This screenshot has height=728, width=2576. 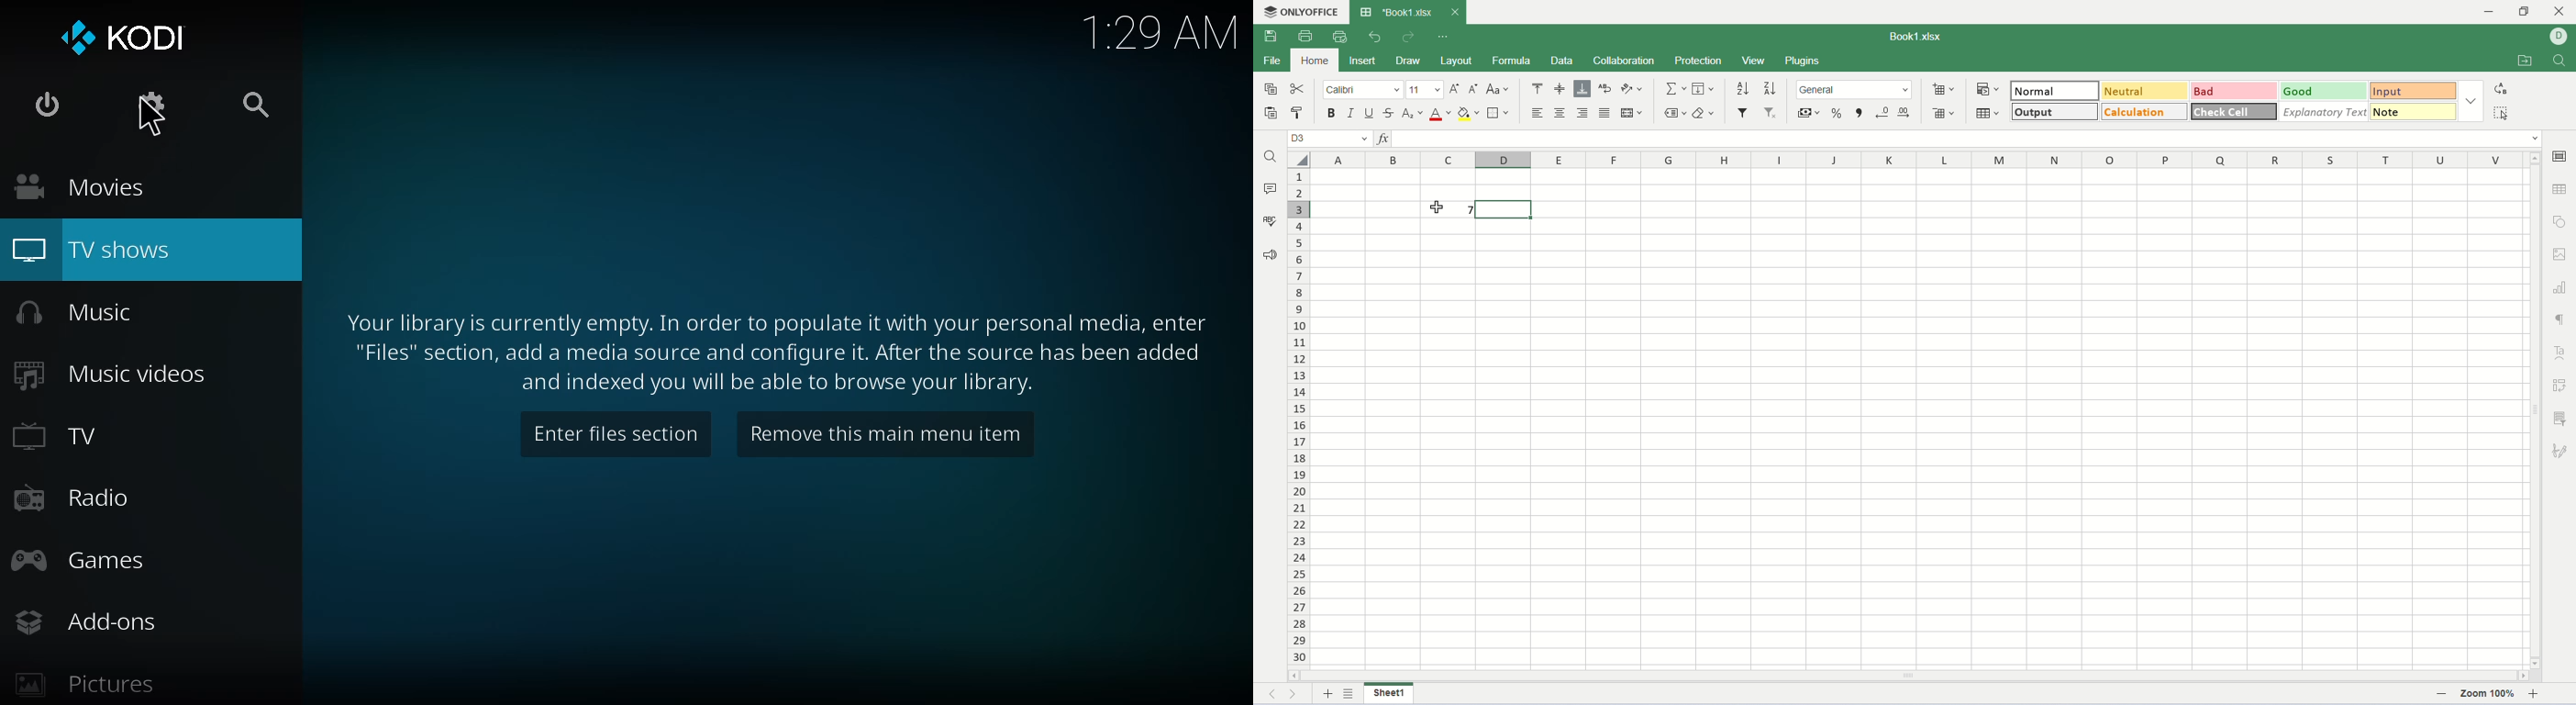 I want to click on image settings, so click(x=2563, y=257).